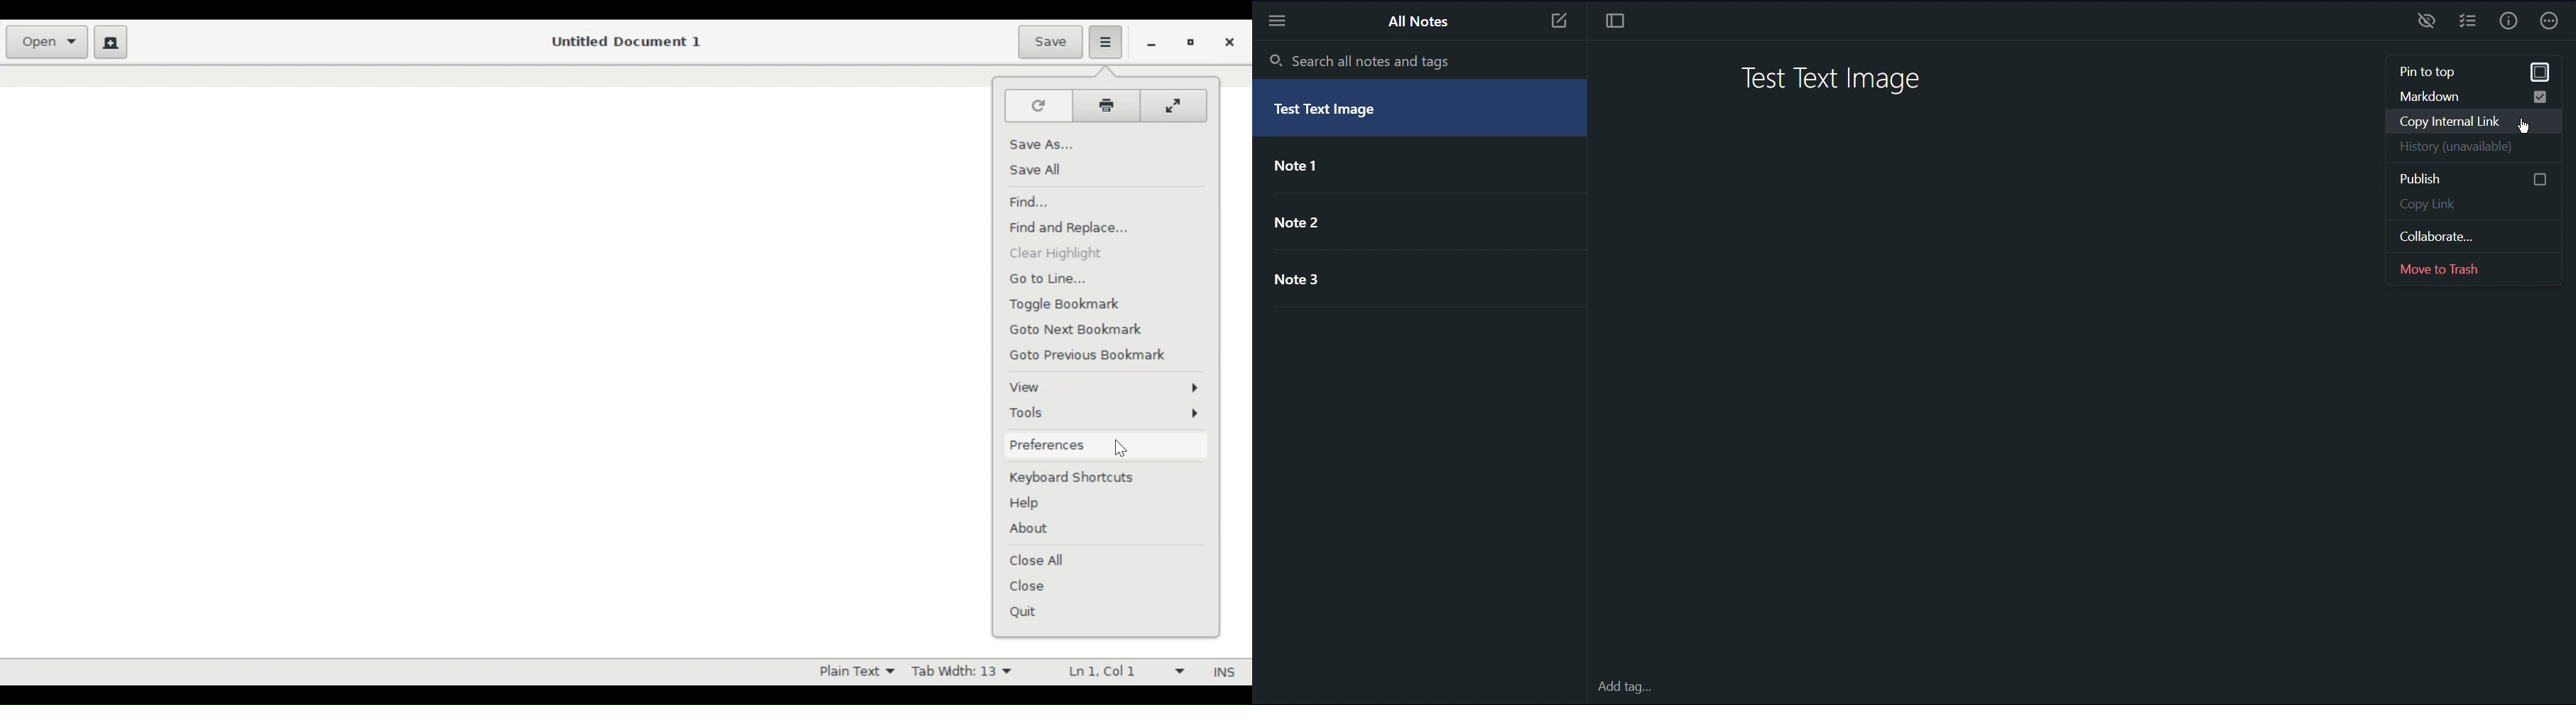 Image resolution: width=2576 pixels, height=728 pixels. I want to click on Search all notes and tags, so click(1360, 60).